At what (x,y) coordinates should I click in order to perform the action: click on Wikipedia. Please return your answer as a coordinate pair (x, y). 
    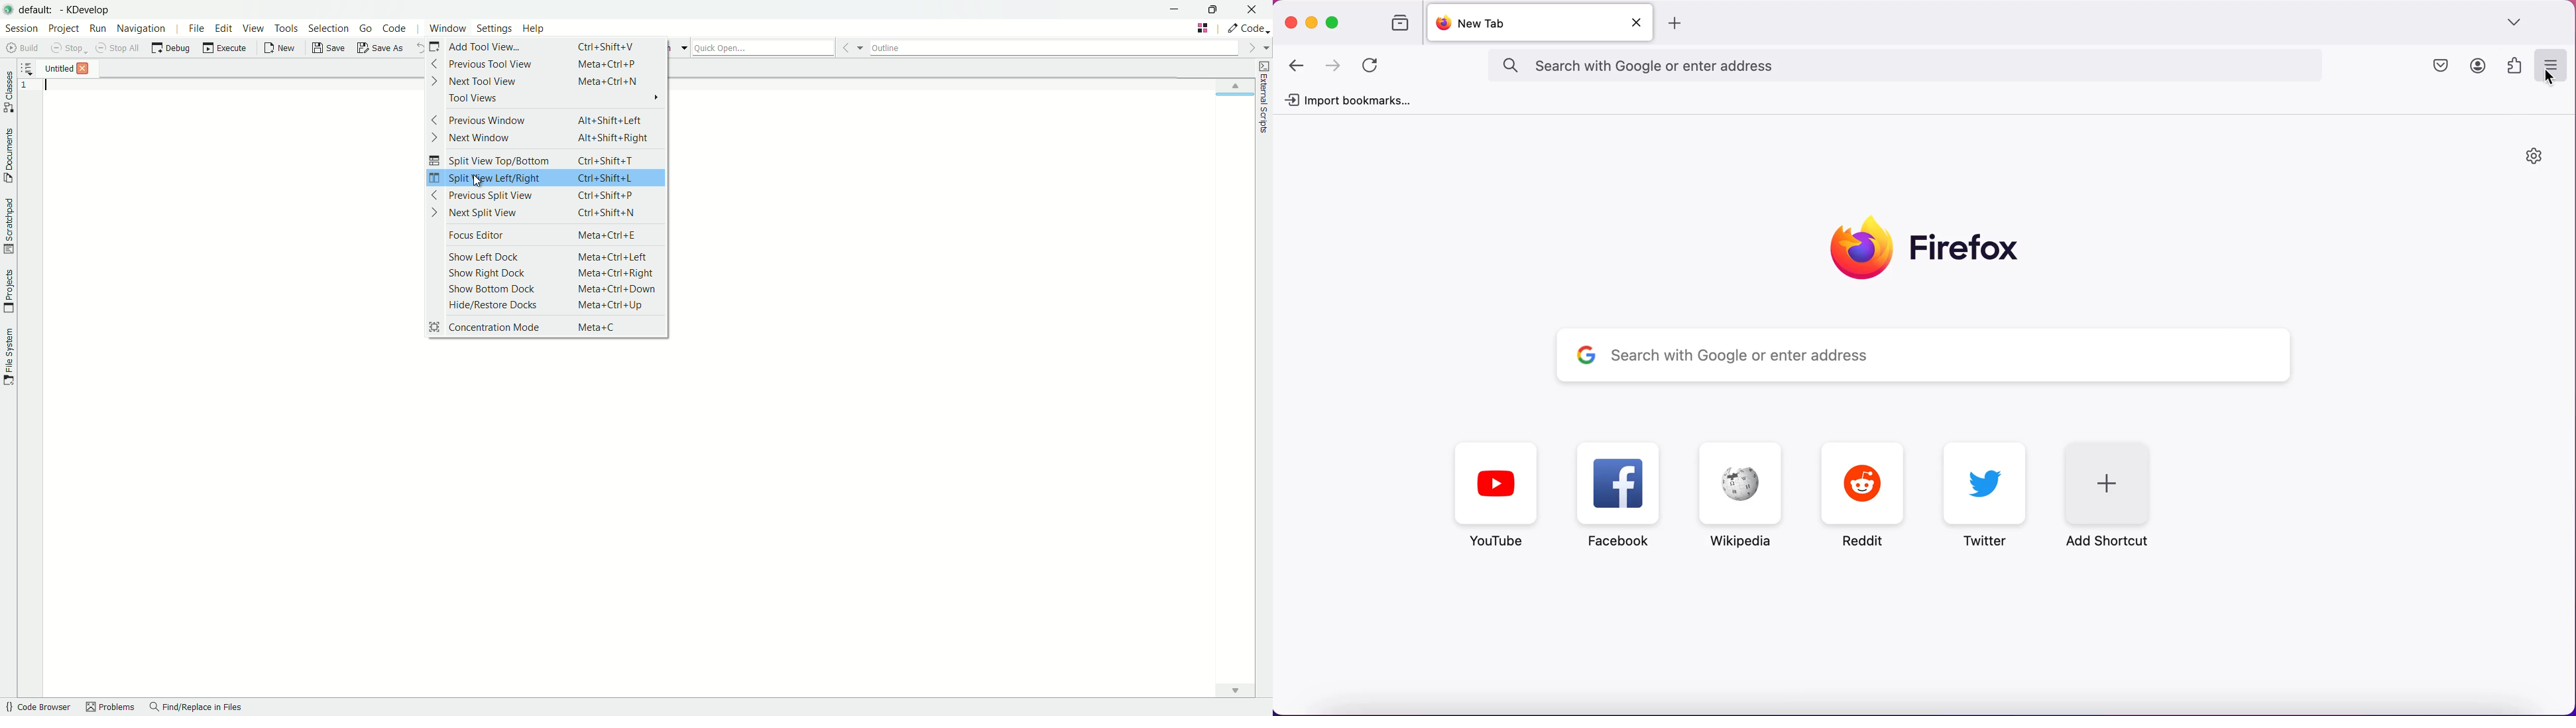
    Looking at the image, I should click on (1738, 495).